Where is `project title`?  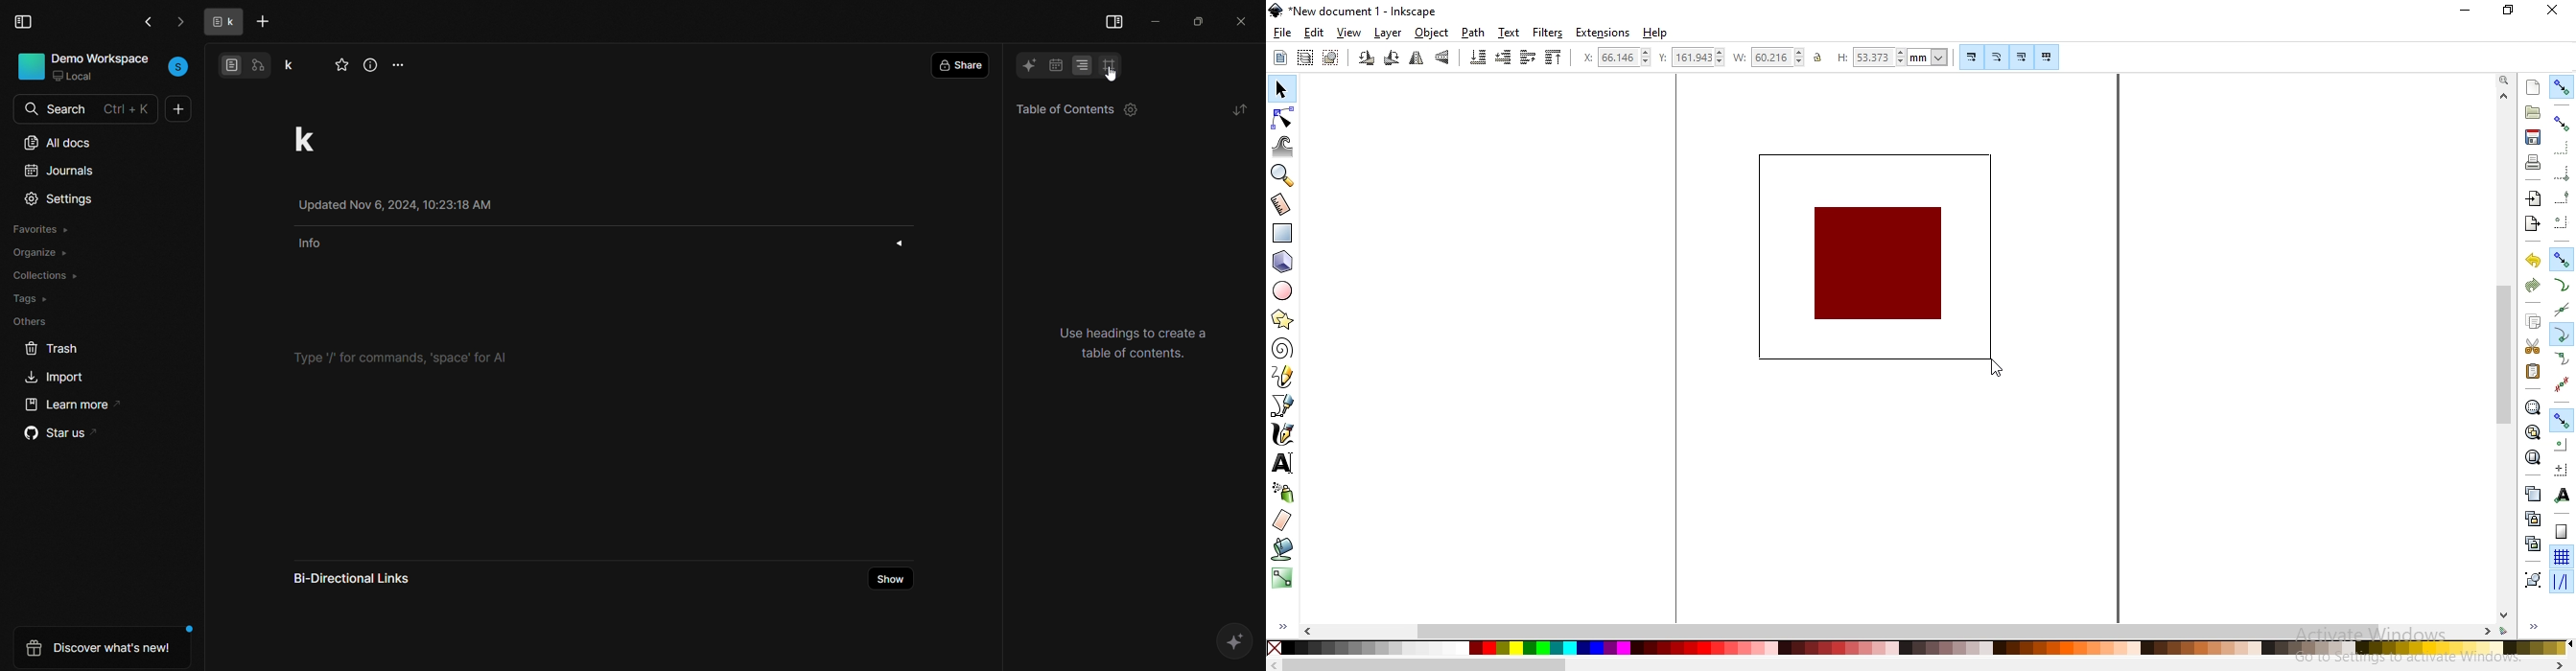
project title is located at coordinates (320, 138).